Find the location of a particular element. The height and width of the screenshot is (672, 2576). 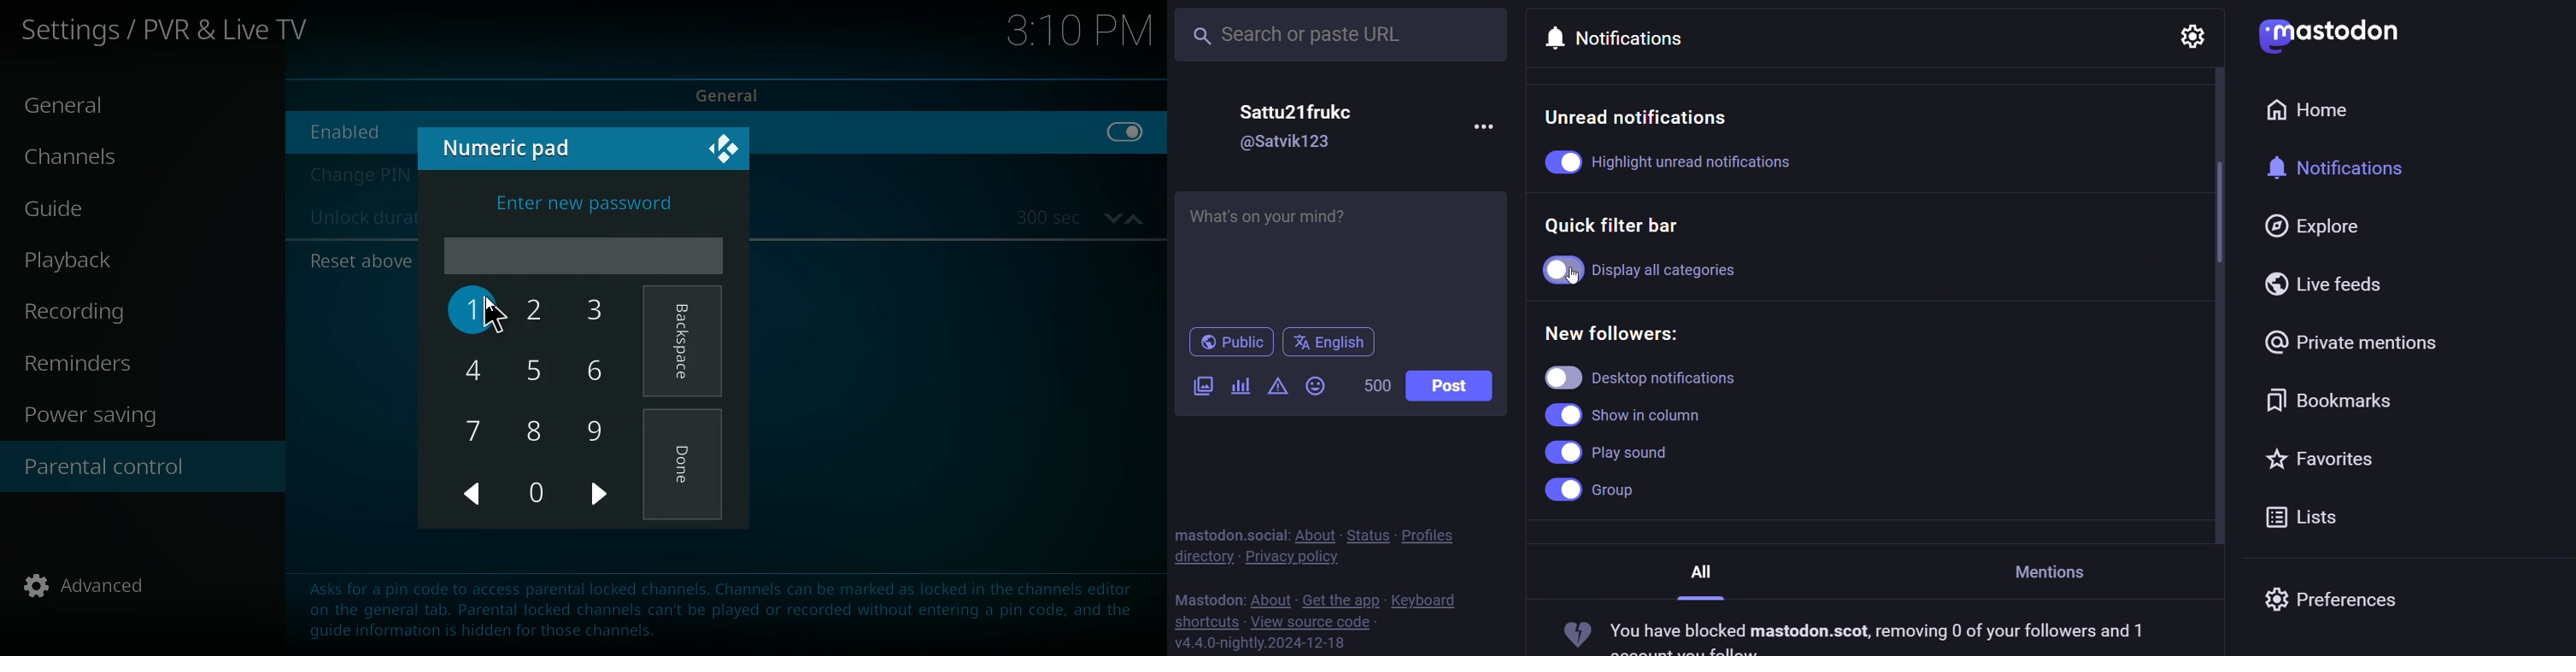

private mentions is located at coordinates (2353, 341).